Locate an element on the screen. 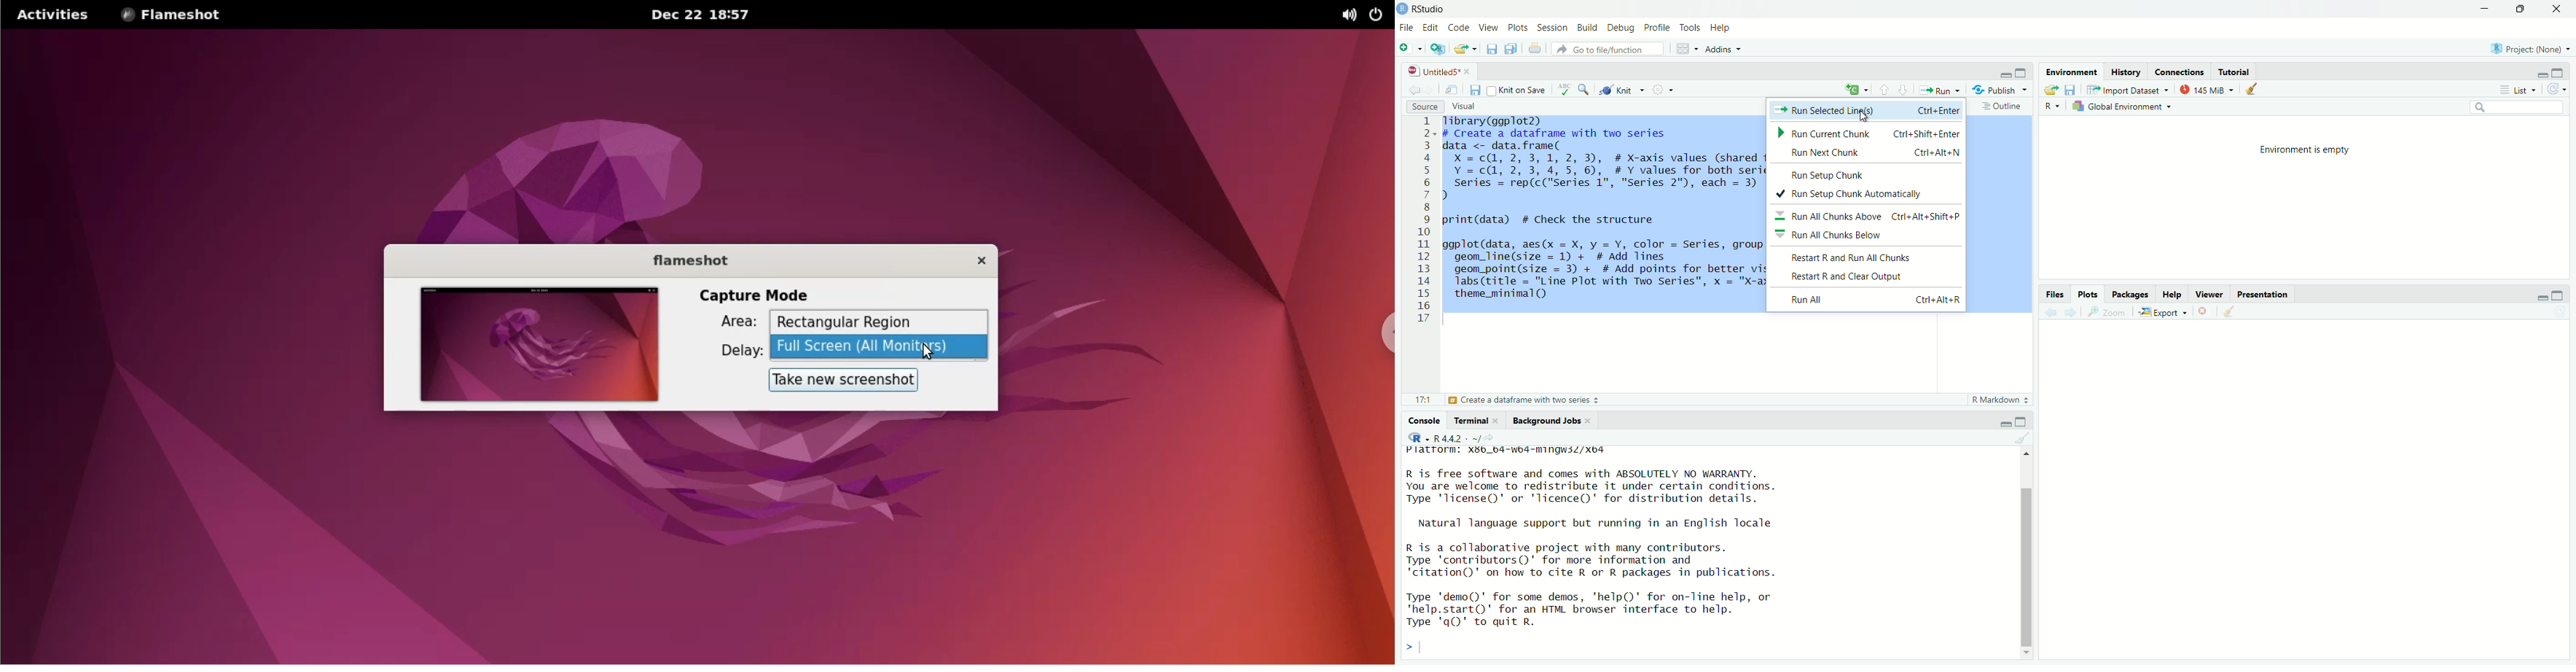 The width and height of the screenshot is (2576, 672). Environment is located at coordinates (2071, 70).